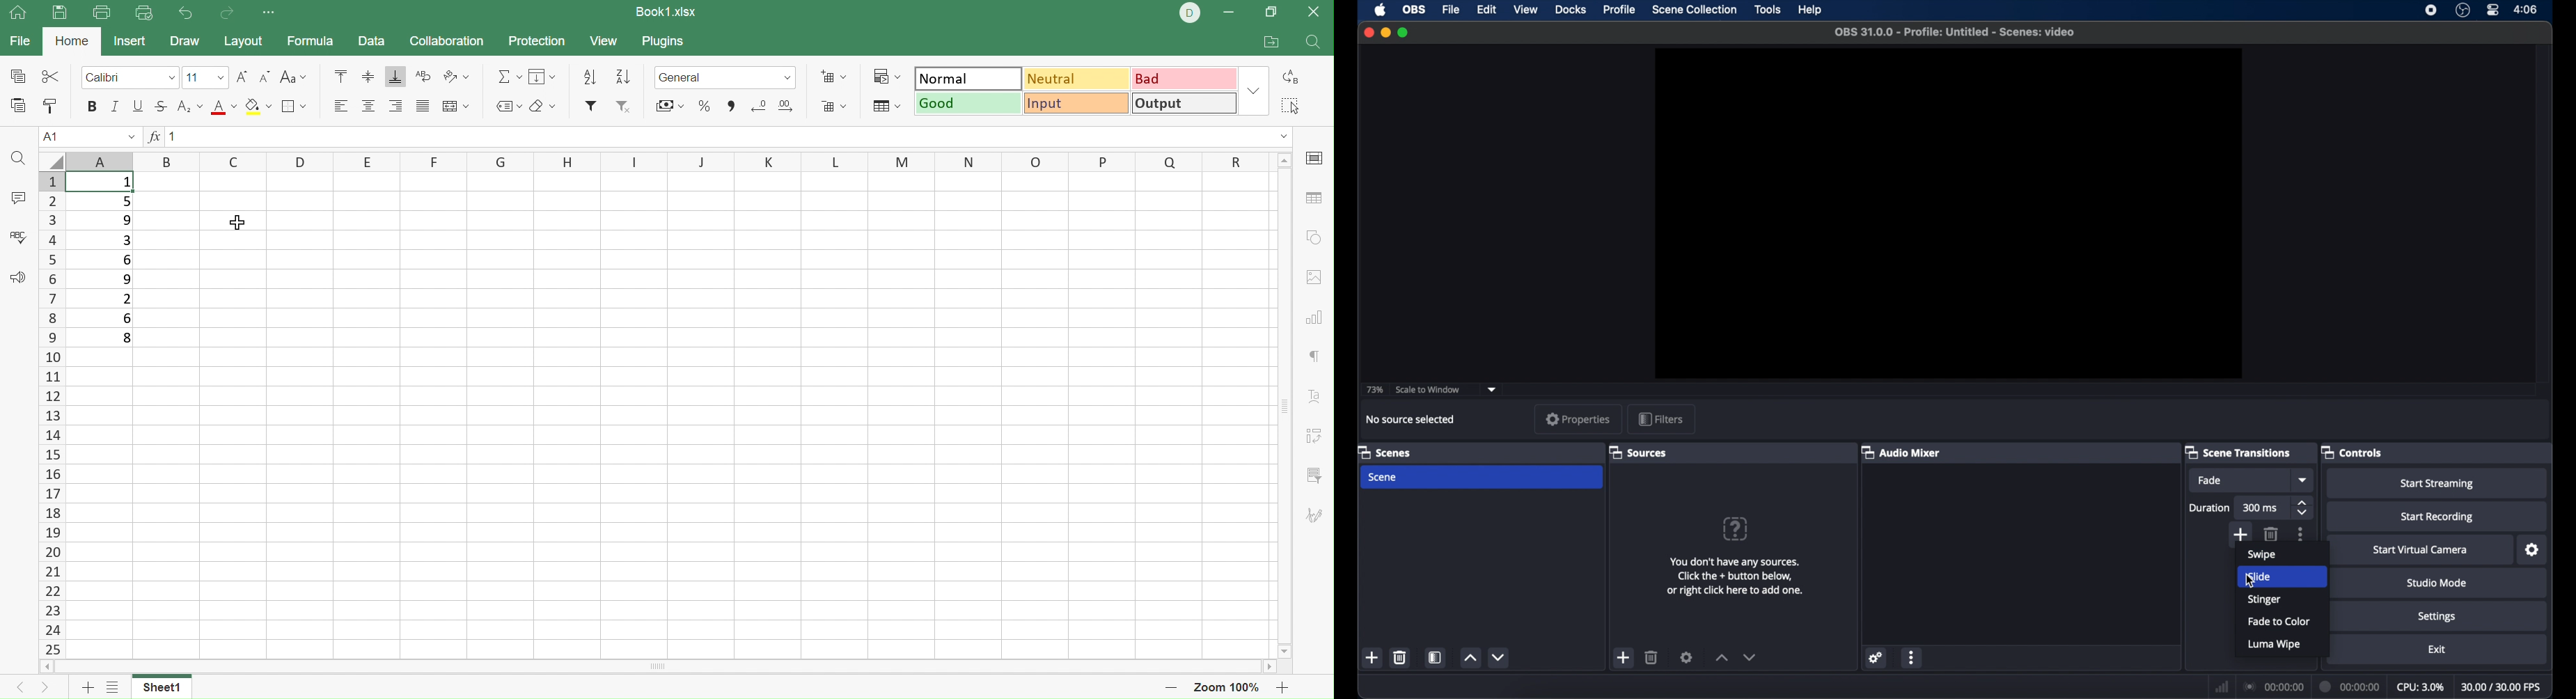 The width and height of the screenshot is (2576, 700). What do you see at coordinates (2353, 453) in the screenshot?
I see `controls` at bounding box center [2353, 453].